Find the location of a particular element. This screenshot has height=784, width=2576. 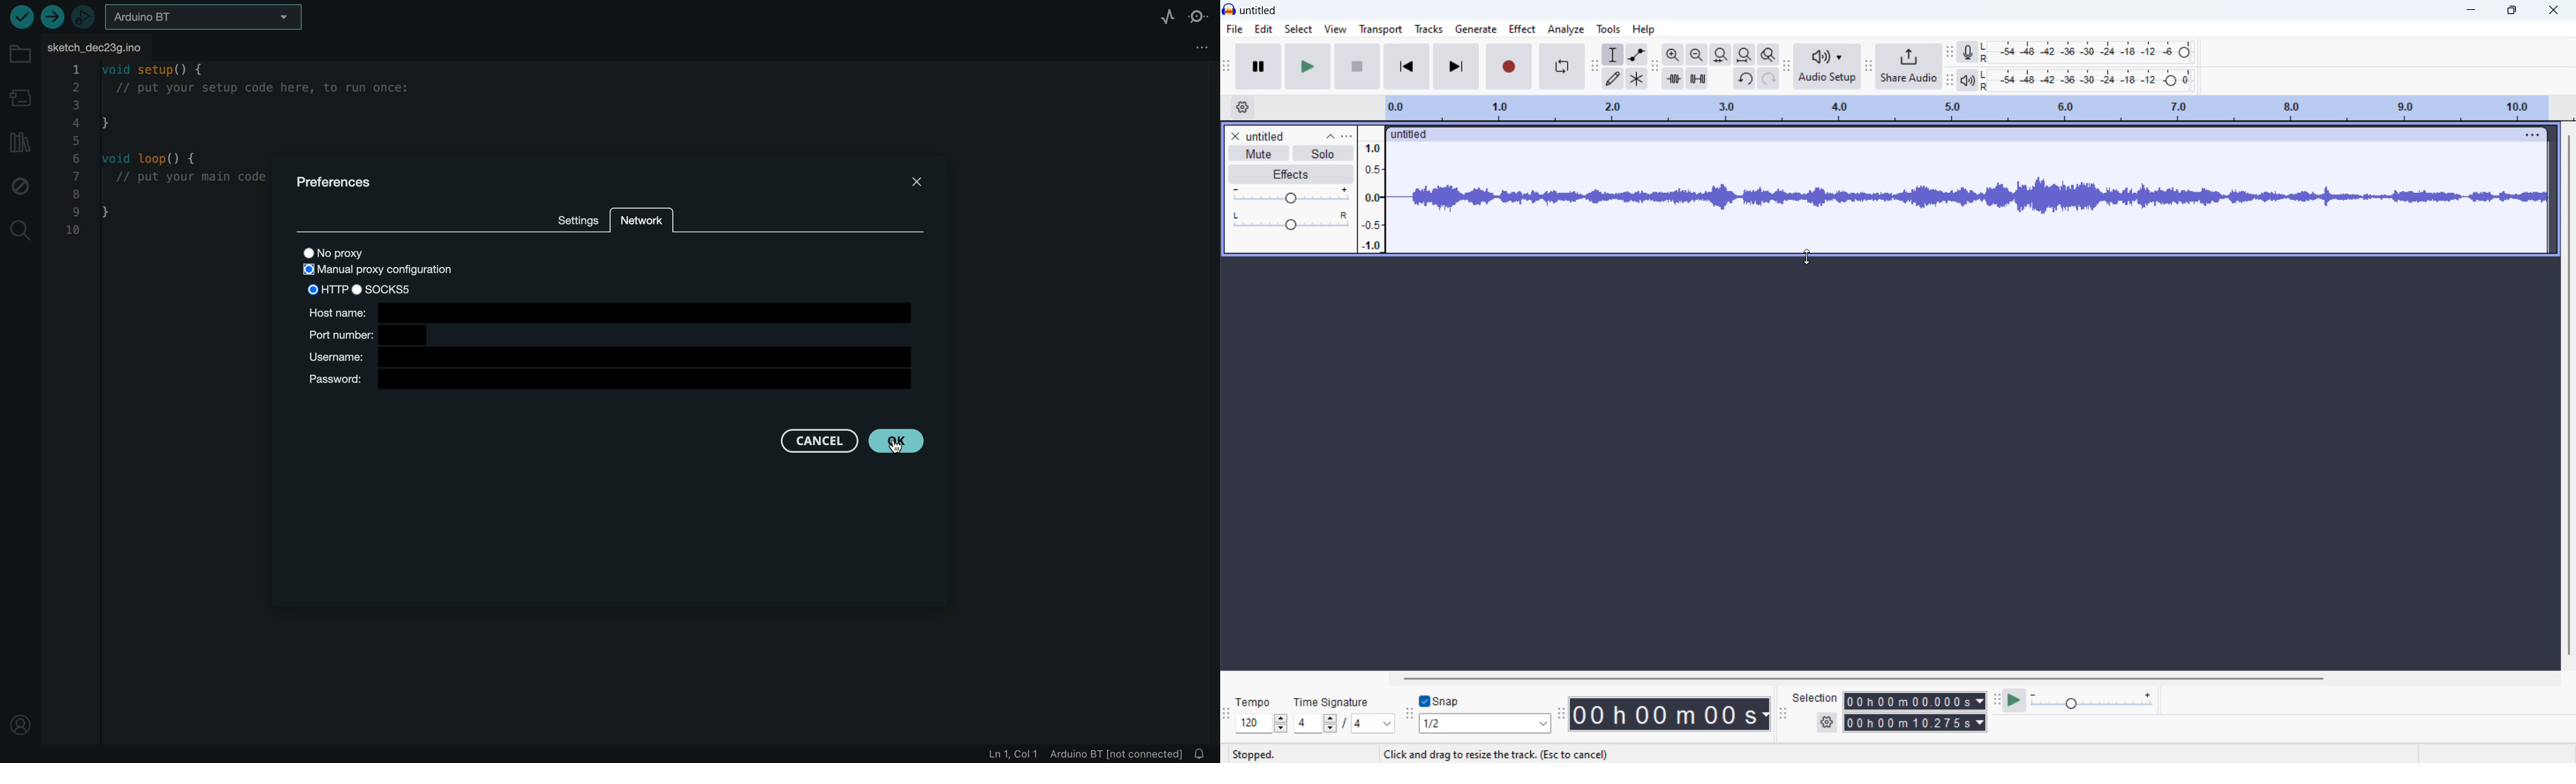

tool is located at coordinates (1609, 29).